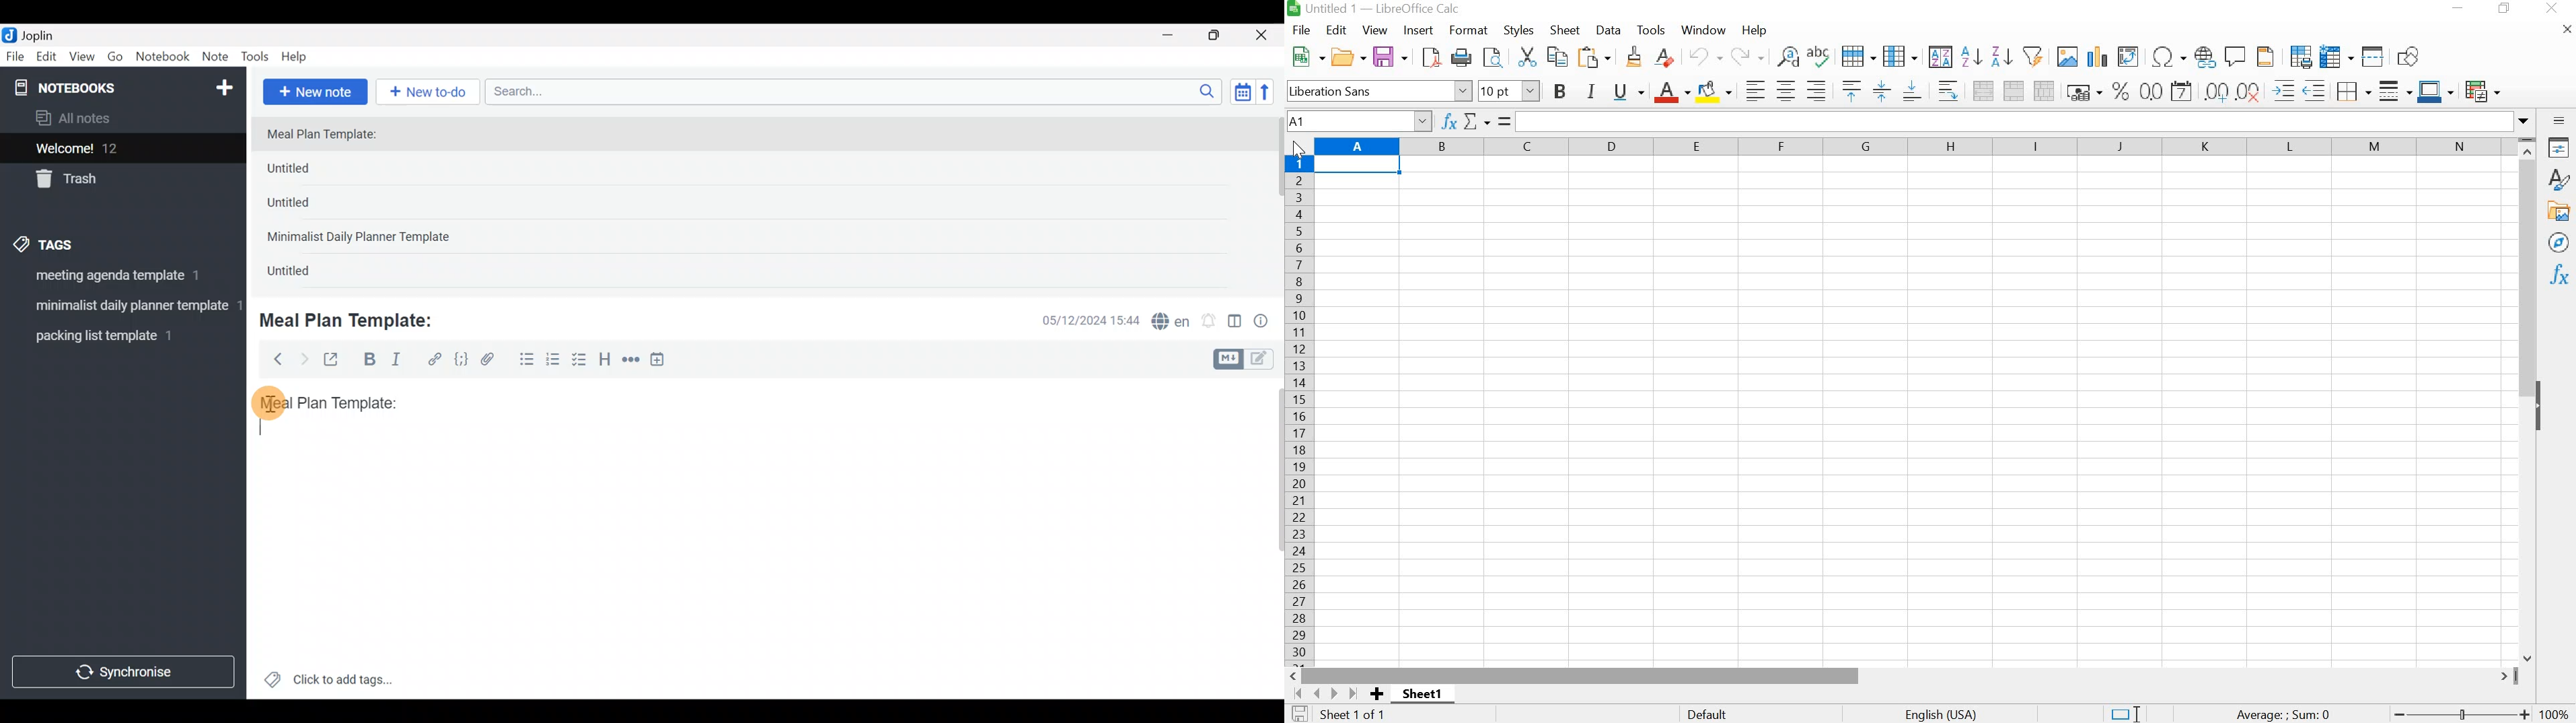 The height and width of the screenshot is (728, 2576). Describe the element at coordinates (435, 359) in the screenshot. I see `Hyperlink` at that location.